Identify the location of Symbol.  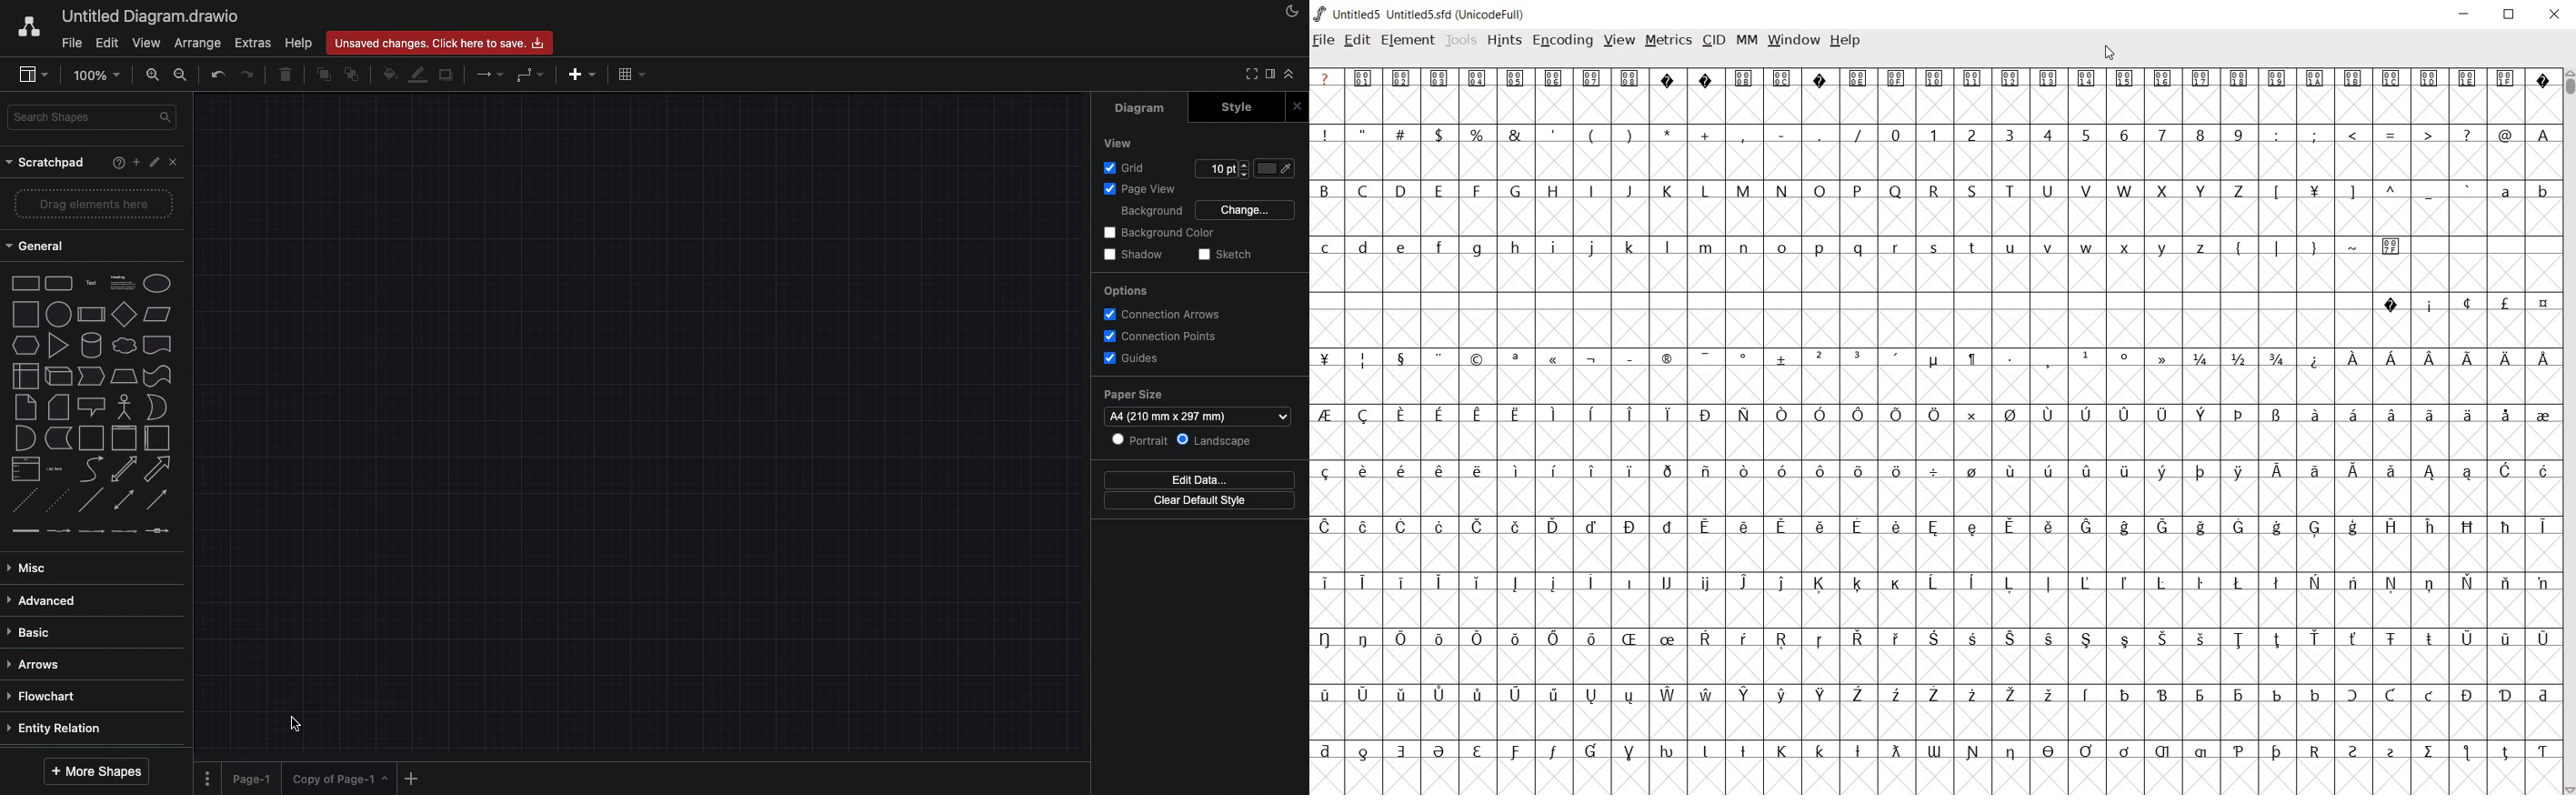
(1669, 525).